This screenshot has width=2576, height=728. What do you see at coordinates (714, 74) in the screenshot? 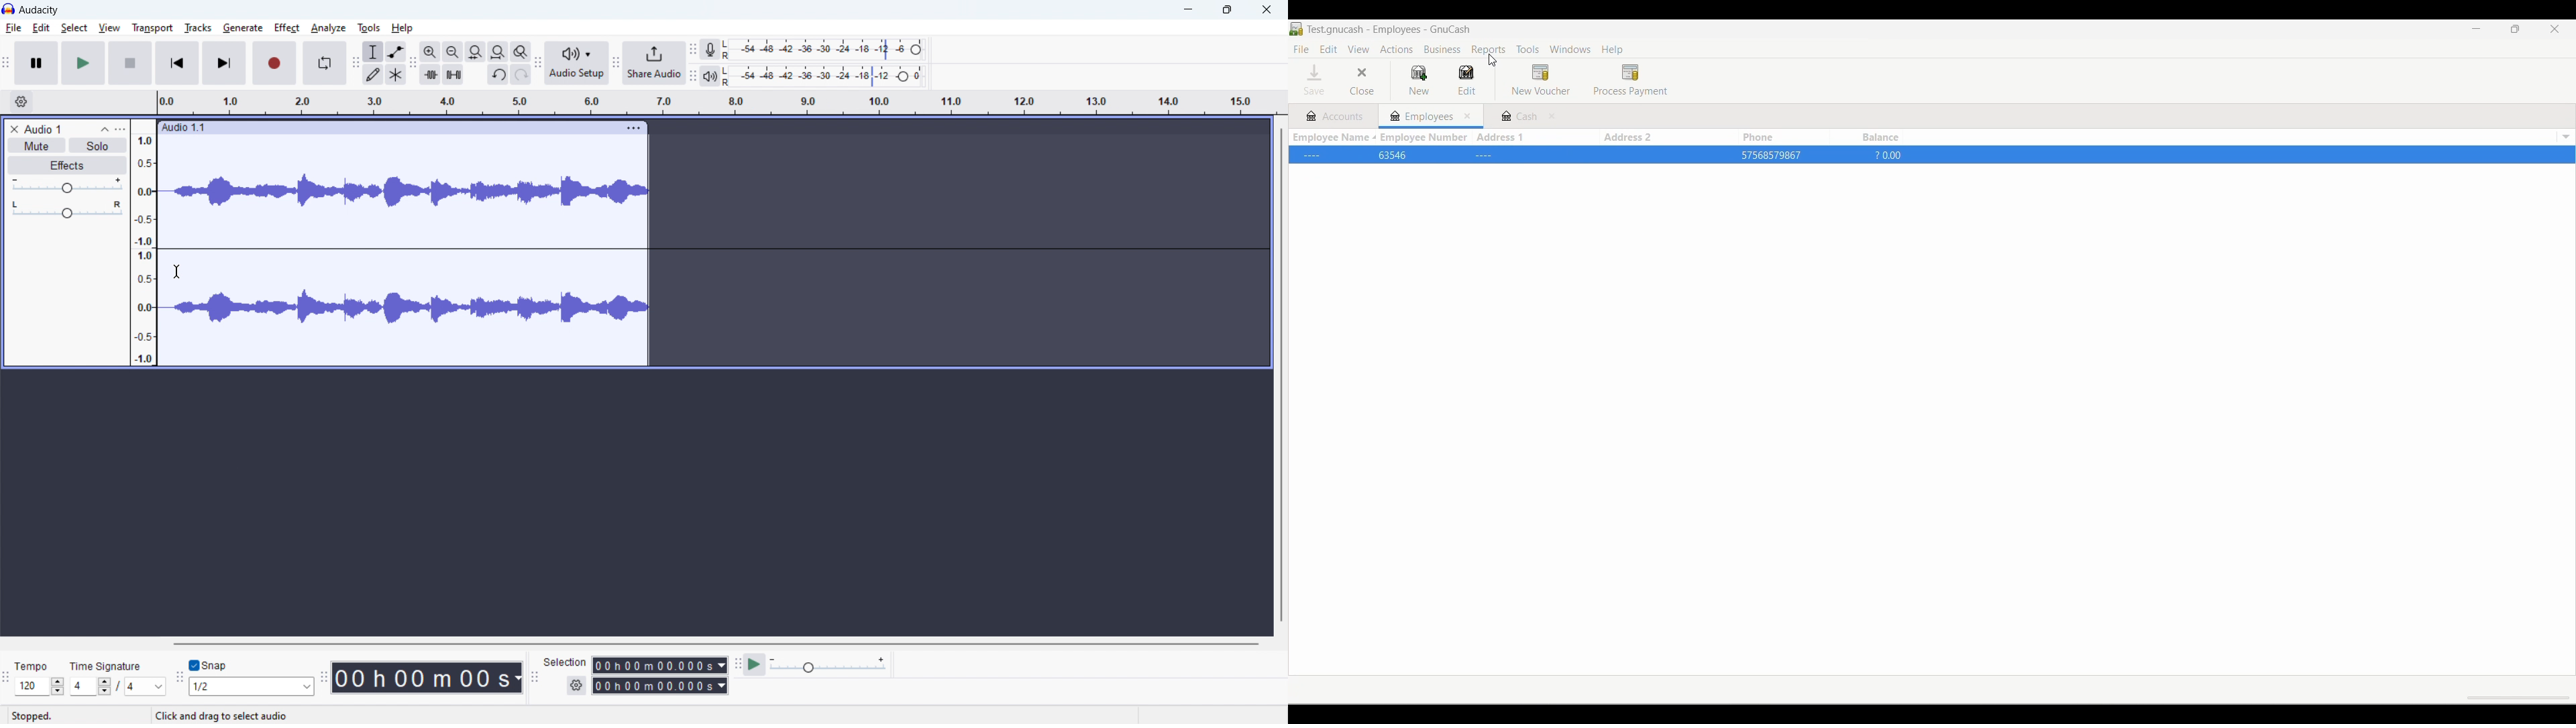
I see `playback meter` at bounding box center [714, 74].